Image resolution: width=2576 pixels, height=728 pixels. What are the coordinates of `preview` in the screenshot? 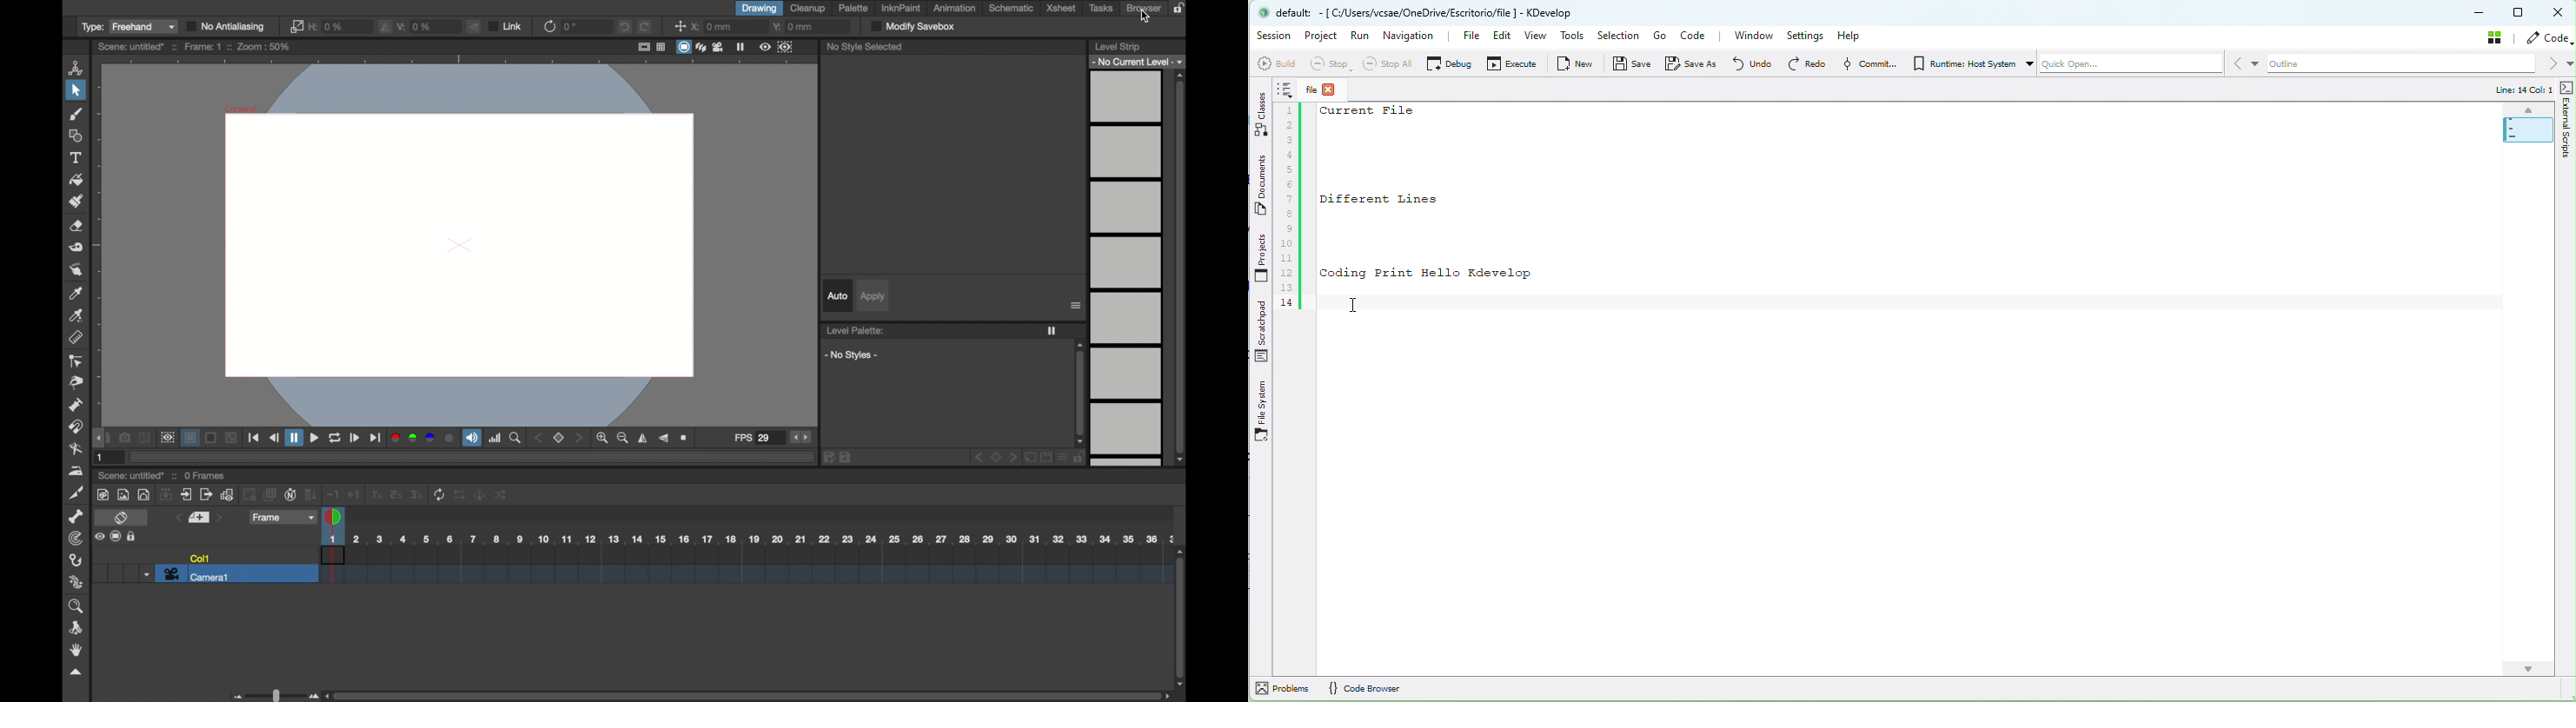 It's located at (775, 46).